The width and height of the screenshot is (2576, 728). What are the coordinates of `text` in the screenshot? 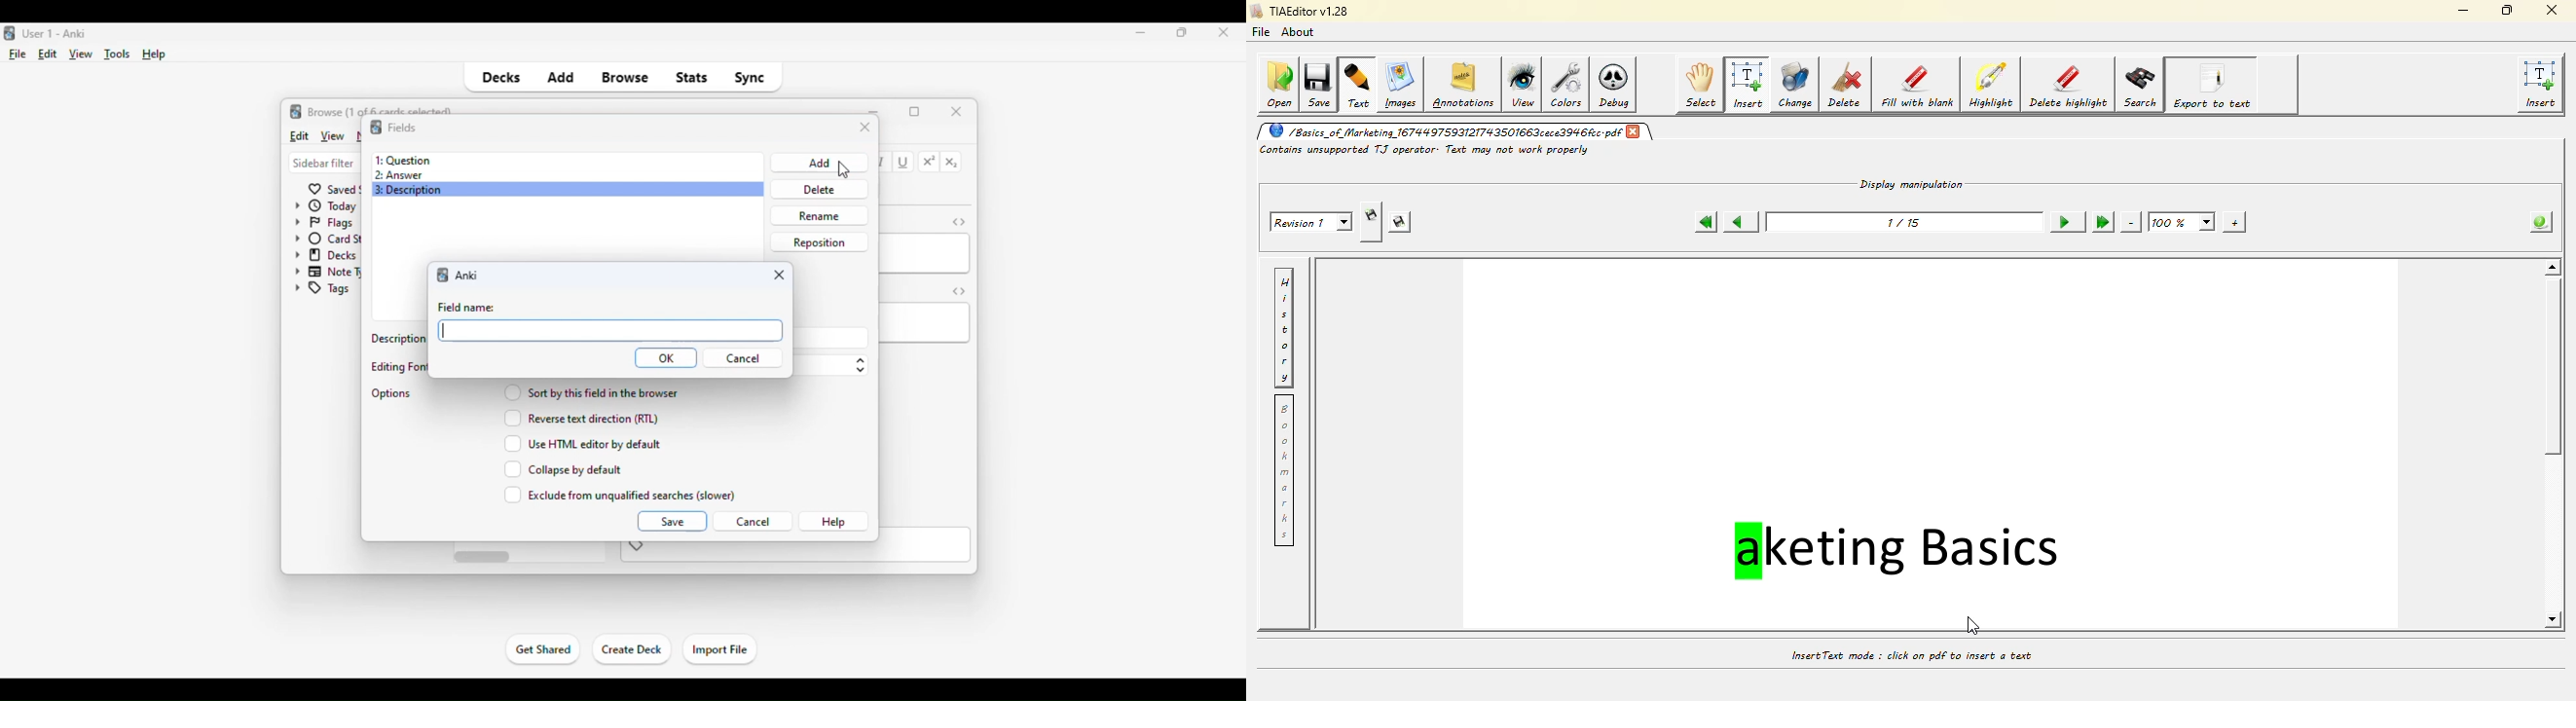 It's located at (1359, 86).